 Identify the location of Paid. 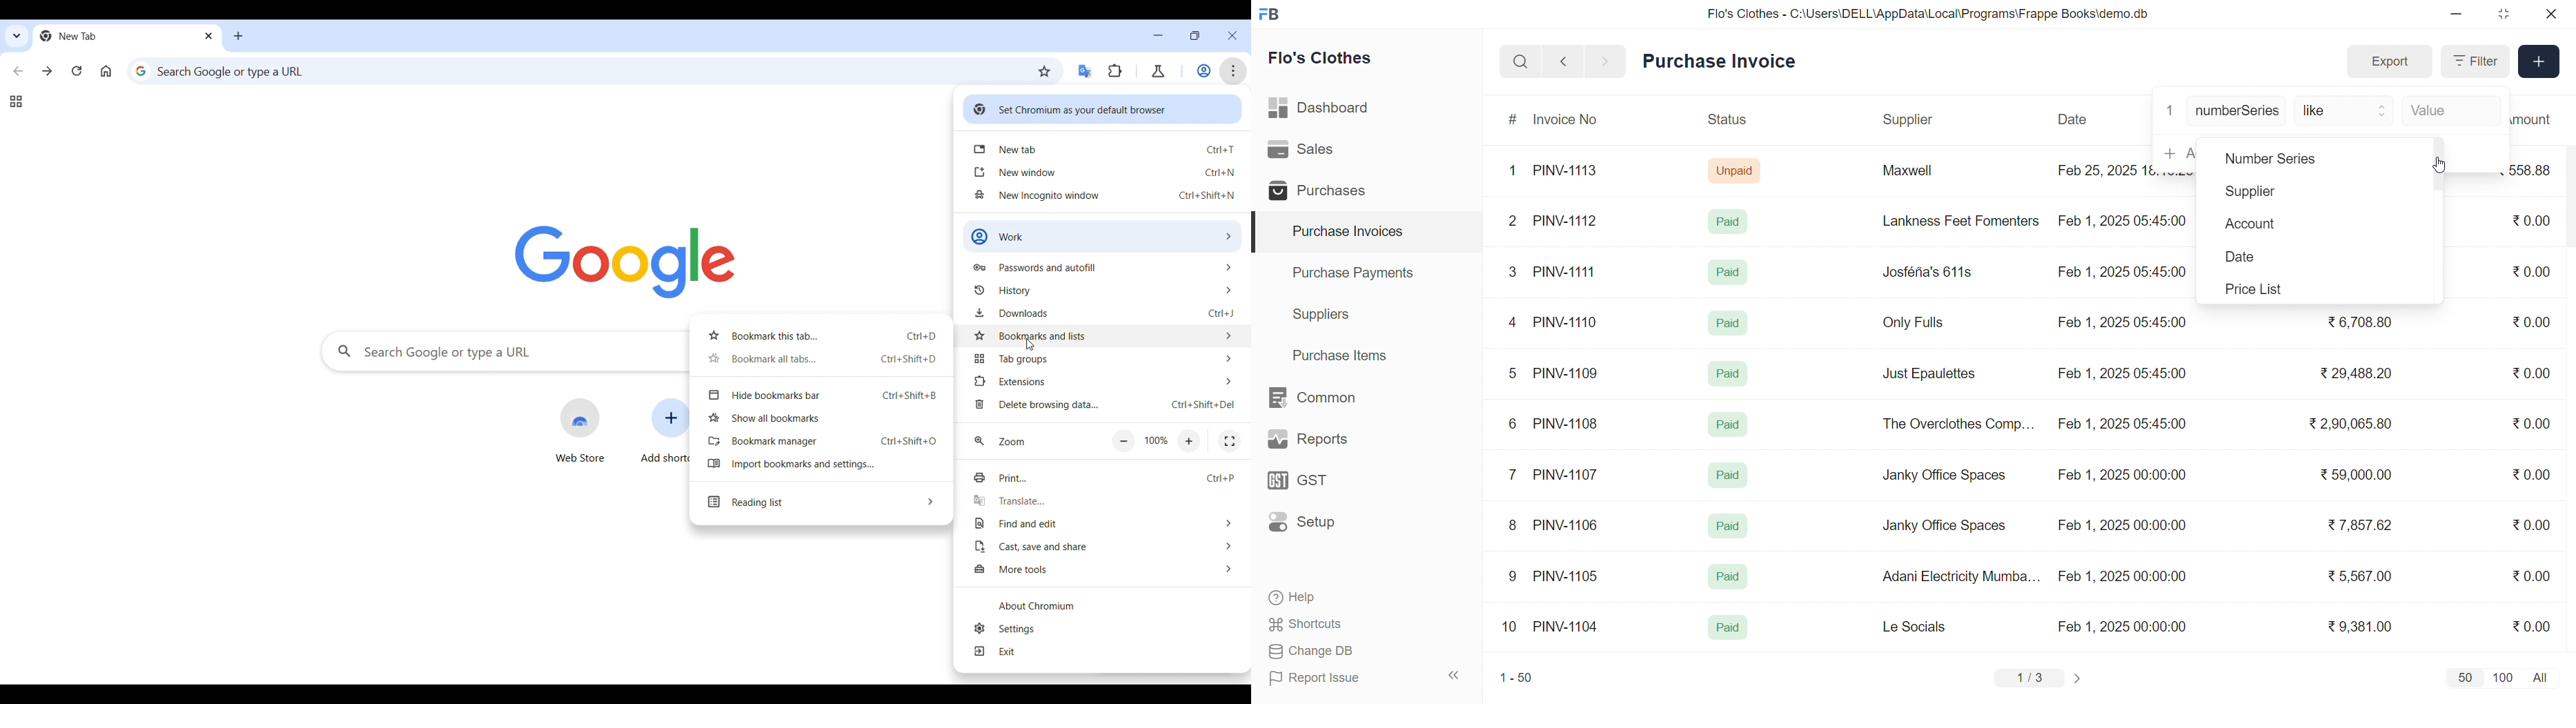
(1727, 577).